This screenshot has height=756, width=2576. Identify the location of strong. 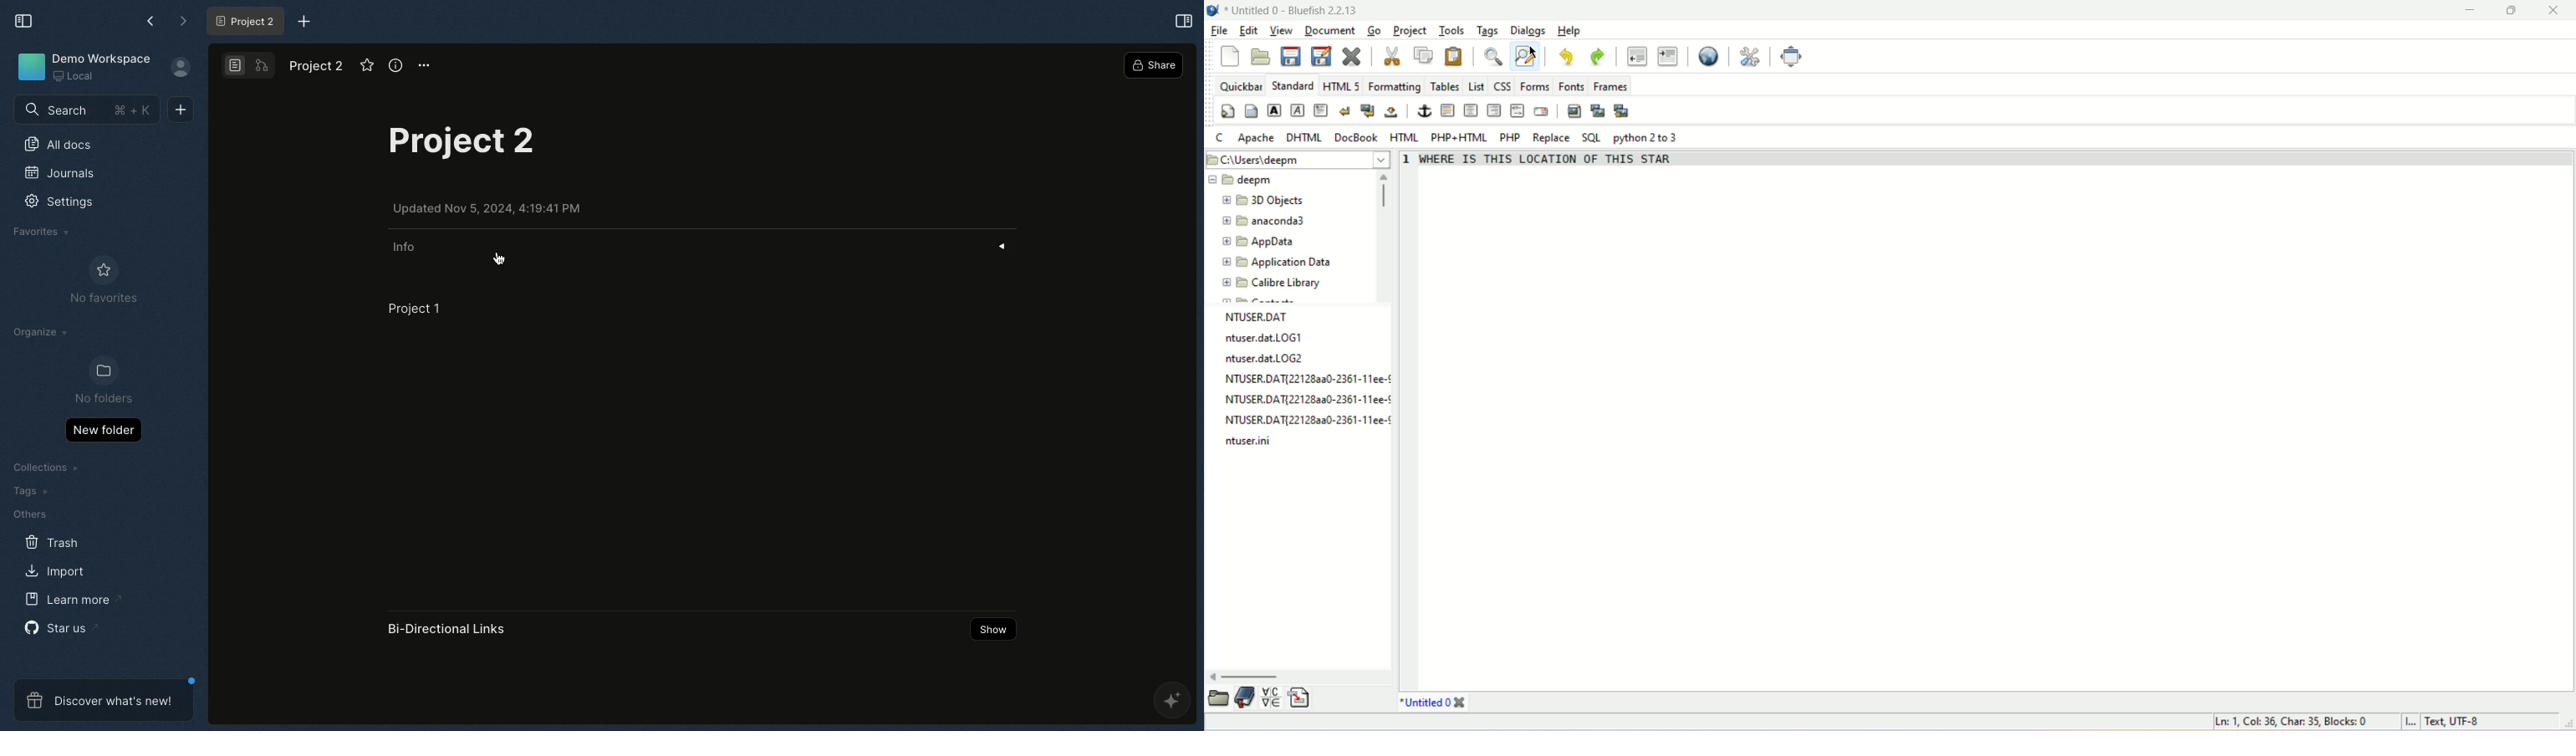
(1274, 111).